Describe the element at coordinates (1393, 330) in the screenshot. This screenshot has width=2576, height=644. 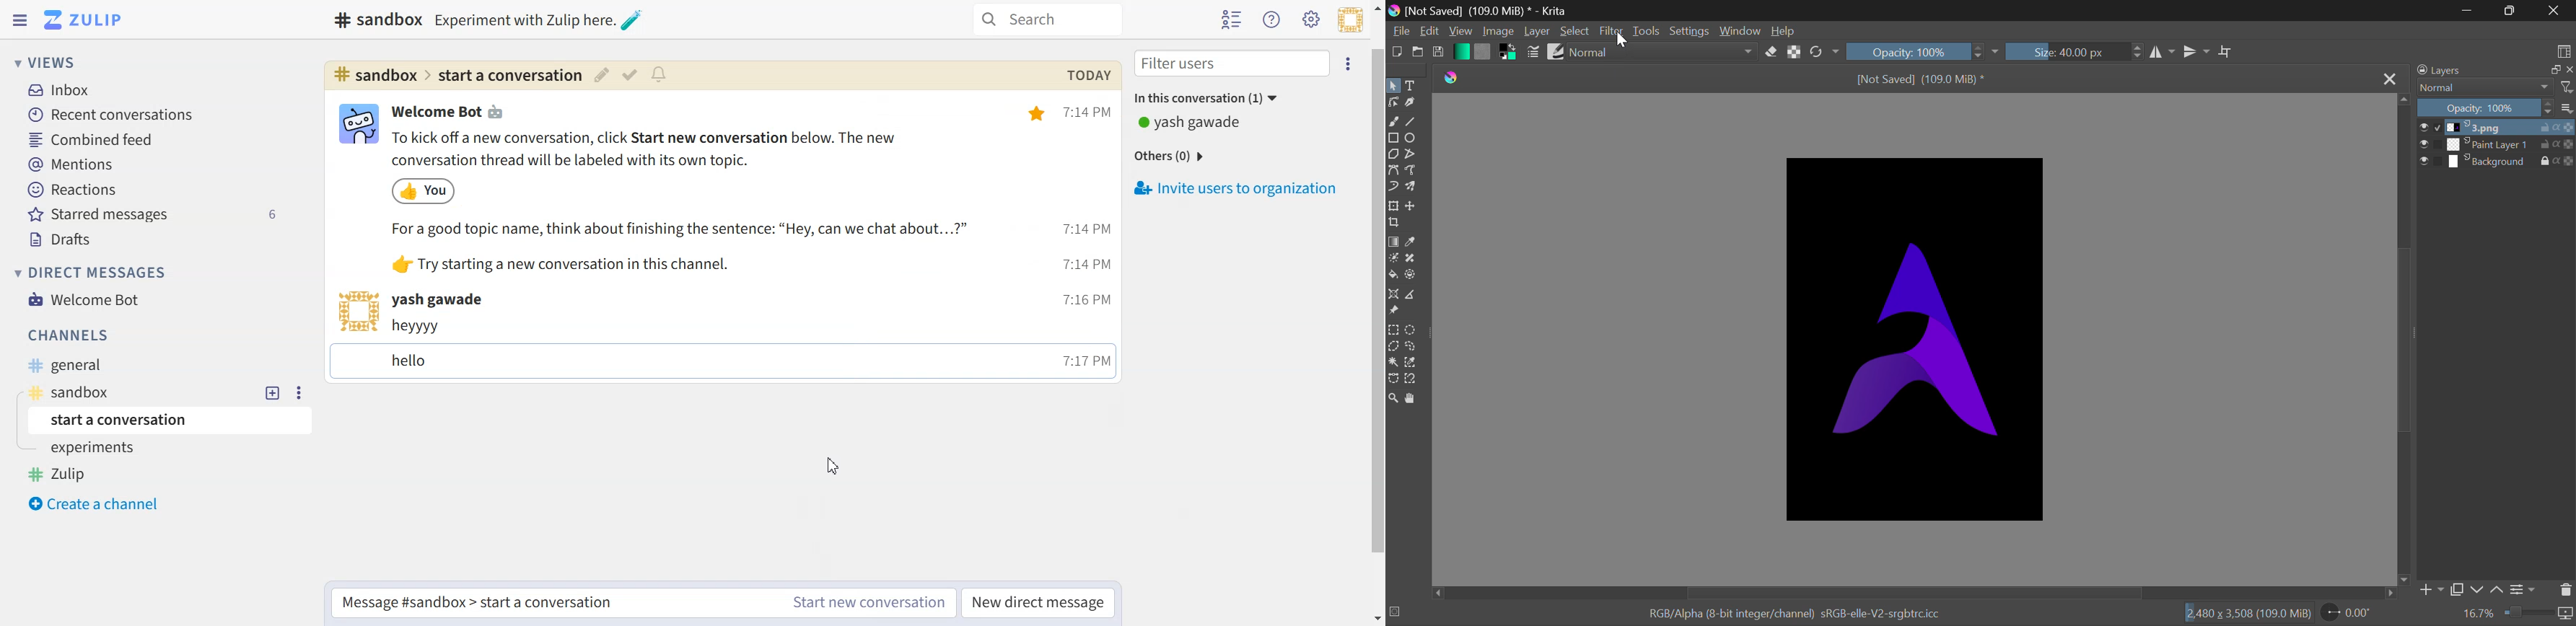
I see `Rectangular Selection` at that location.